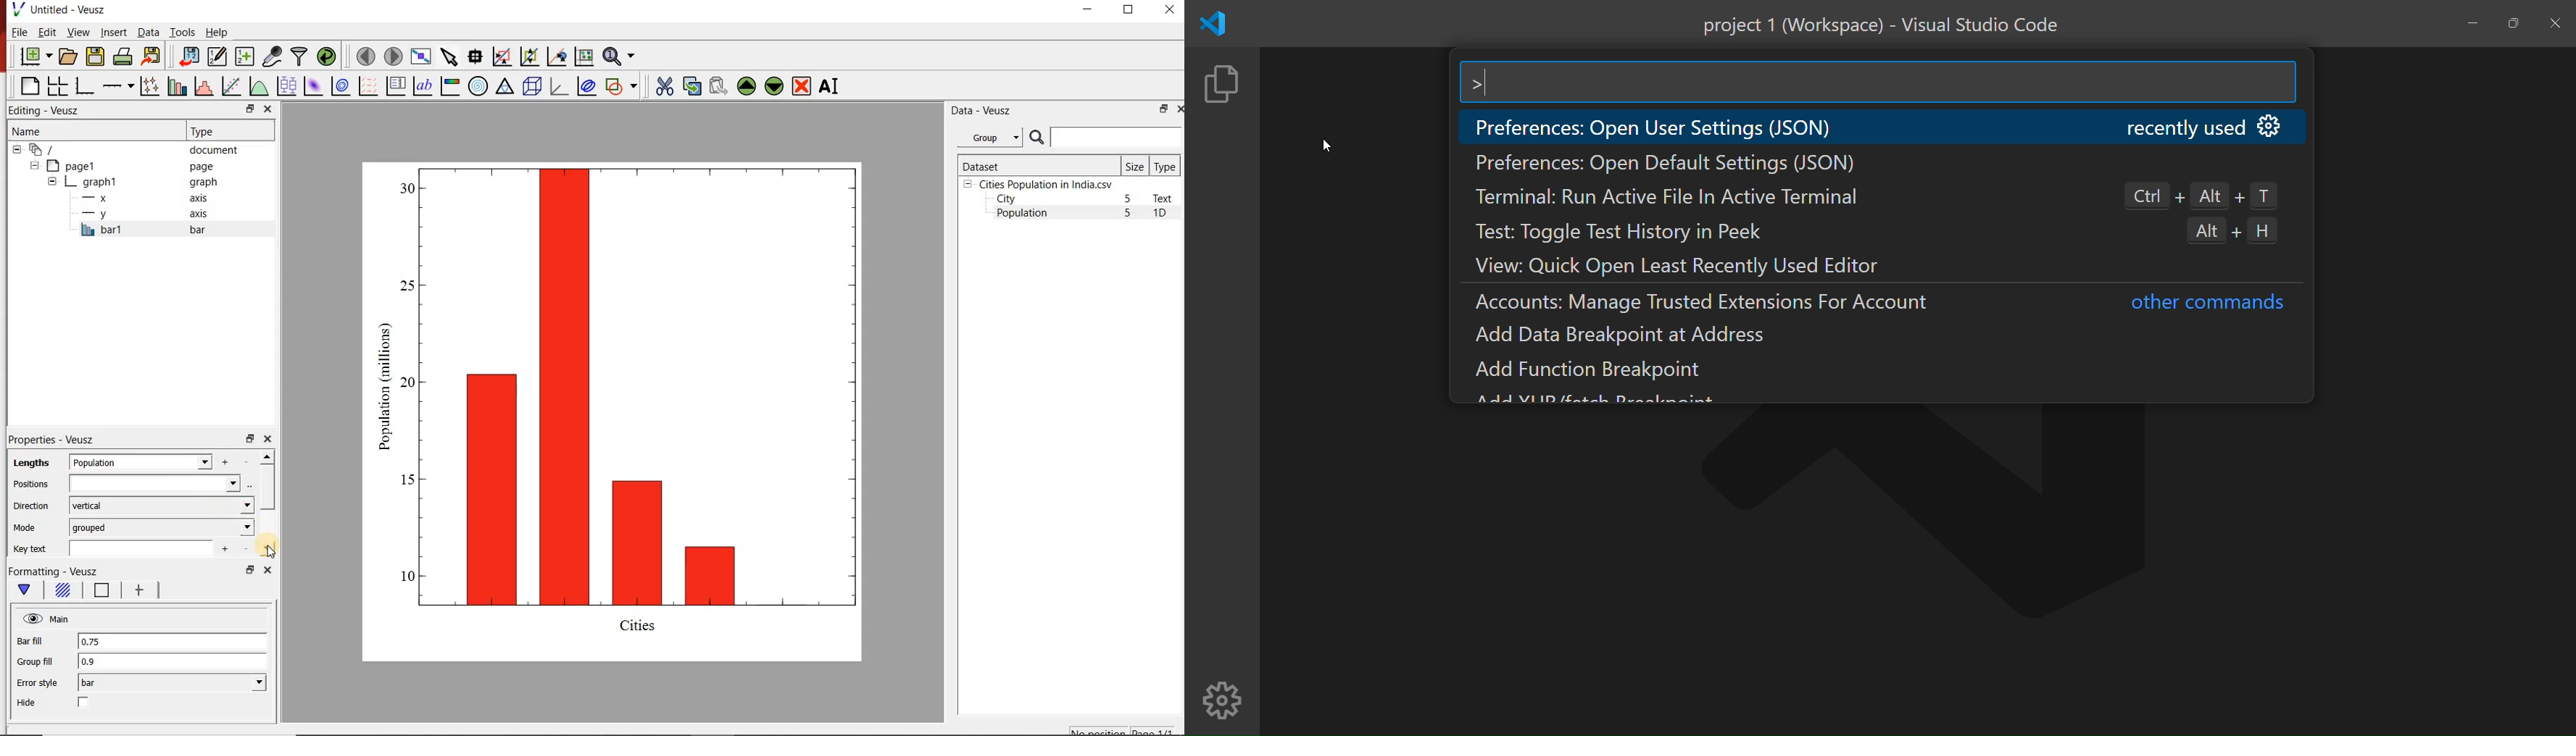 This screenshot has width=2576, height=756. What do you see at coordinates (478, 85) in the screenshot?
I see `polar graph` at bounding box center [478, 85].